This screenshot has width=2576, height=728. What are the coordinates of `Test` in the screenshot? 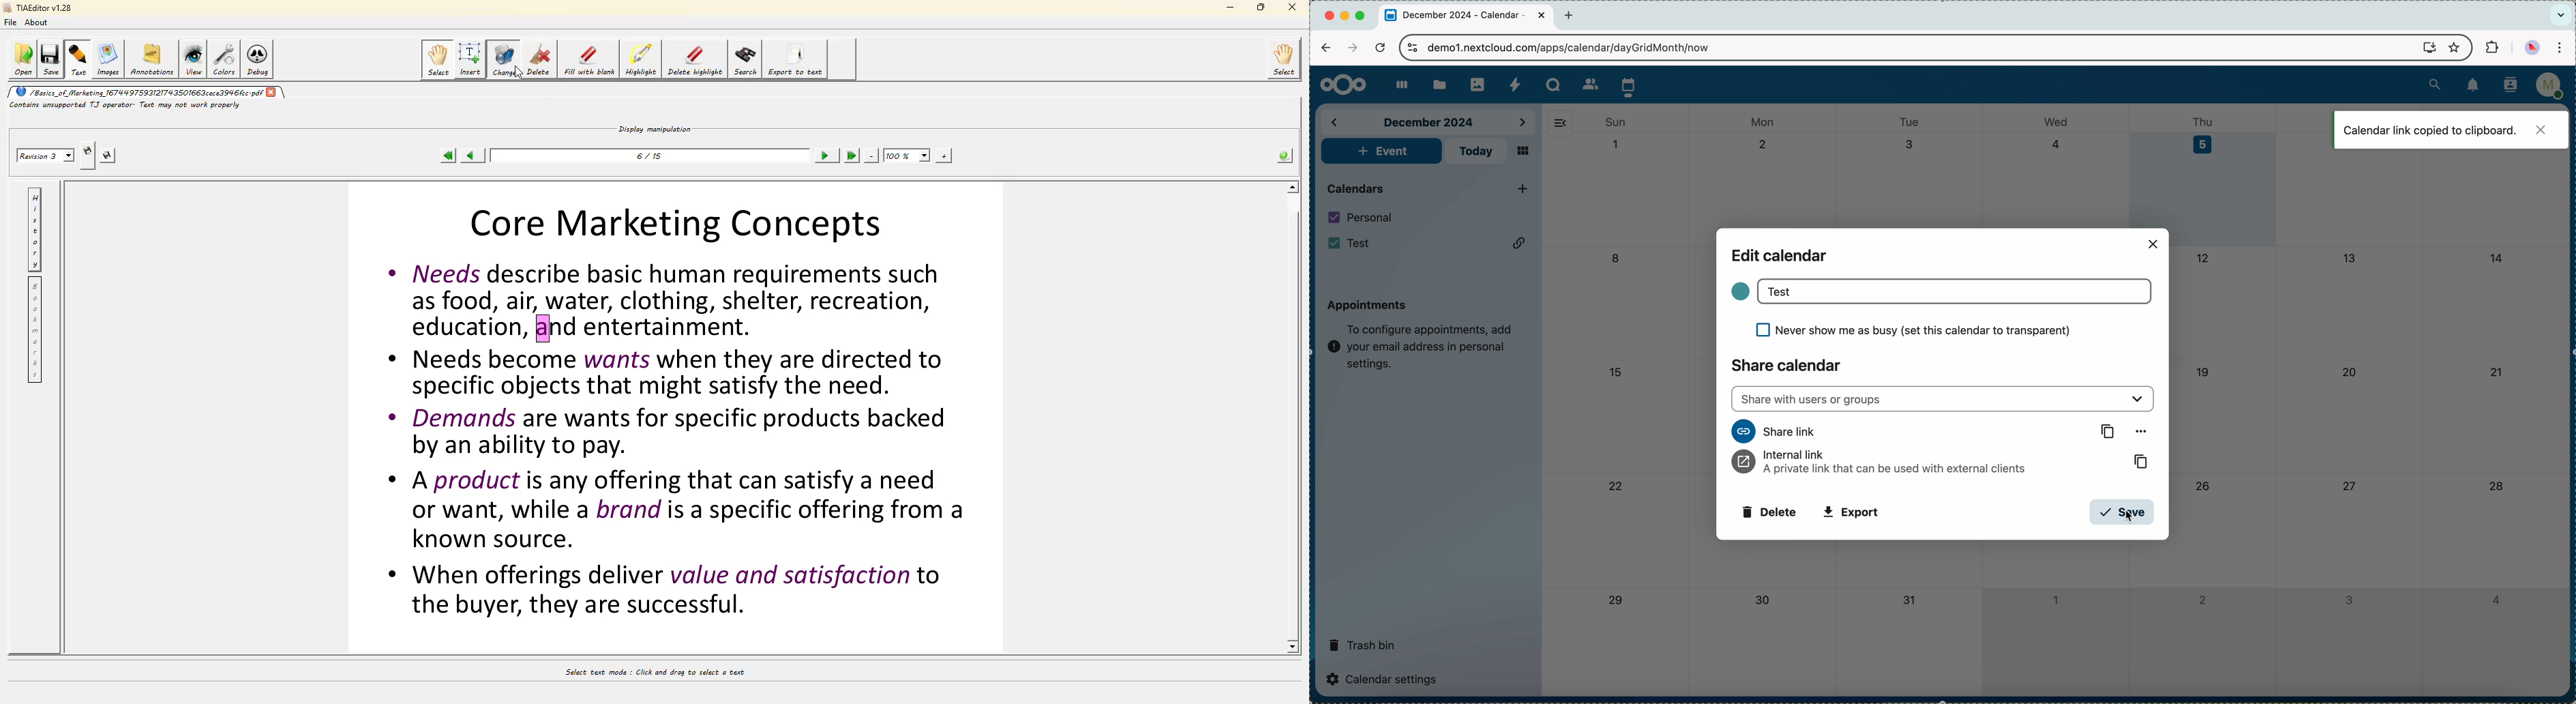 It's located at (1955, 292).